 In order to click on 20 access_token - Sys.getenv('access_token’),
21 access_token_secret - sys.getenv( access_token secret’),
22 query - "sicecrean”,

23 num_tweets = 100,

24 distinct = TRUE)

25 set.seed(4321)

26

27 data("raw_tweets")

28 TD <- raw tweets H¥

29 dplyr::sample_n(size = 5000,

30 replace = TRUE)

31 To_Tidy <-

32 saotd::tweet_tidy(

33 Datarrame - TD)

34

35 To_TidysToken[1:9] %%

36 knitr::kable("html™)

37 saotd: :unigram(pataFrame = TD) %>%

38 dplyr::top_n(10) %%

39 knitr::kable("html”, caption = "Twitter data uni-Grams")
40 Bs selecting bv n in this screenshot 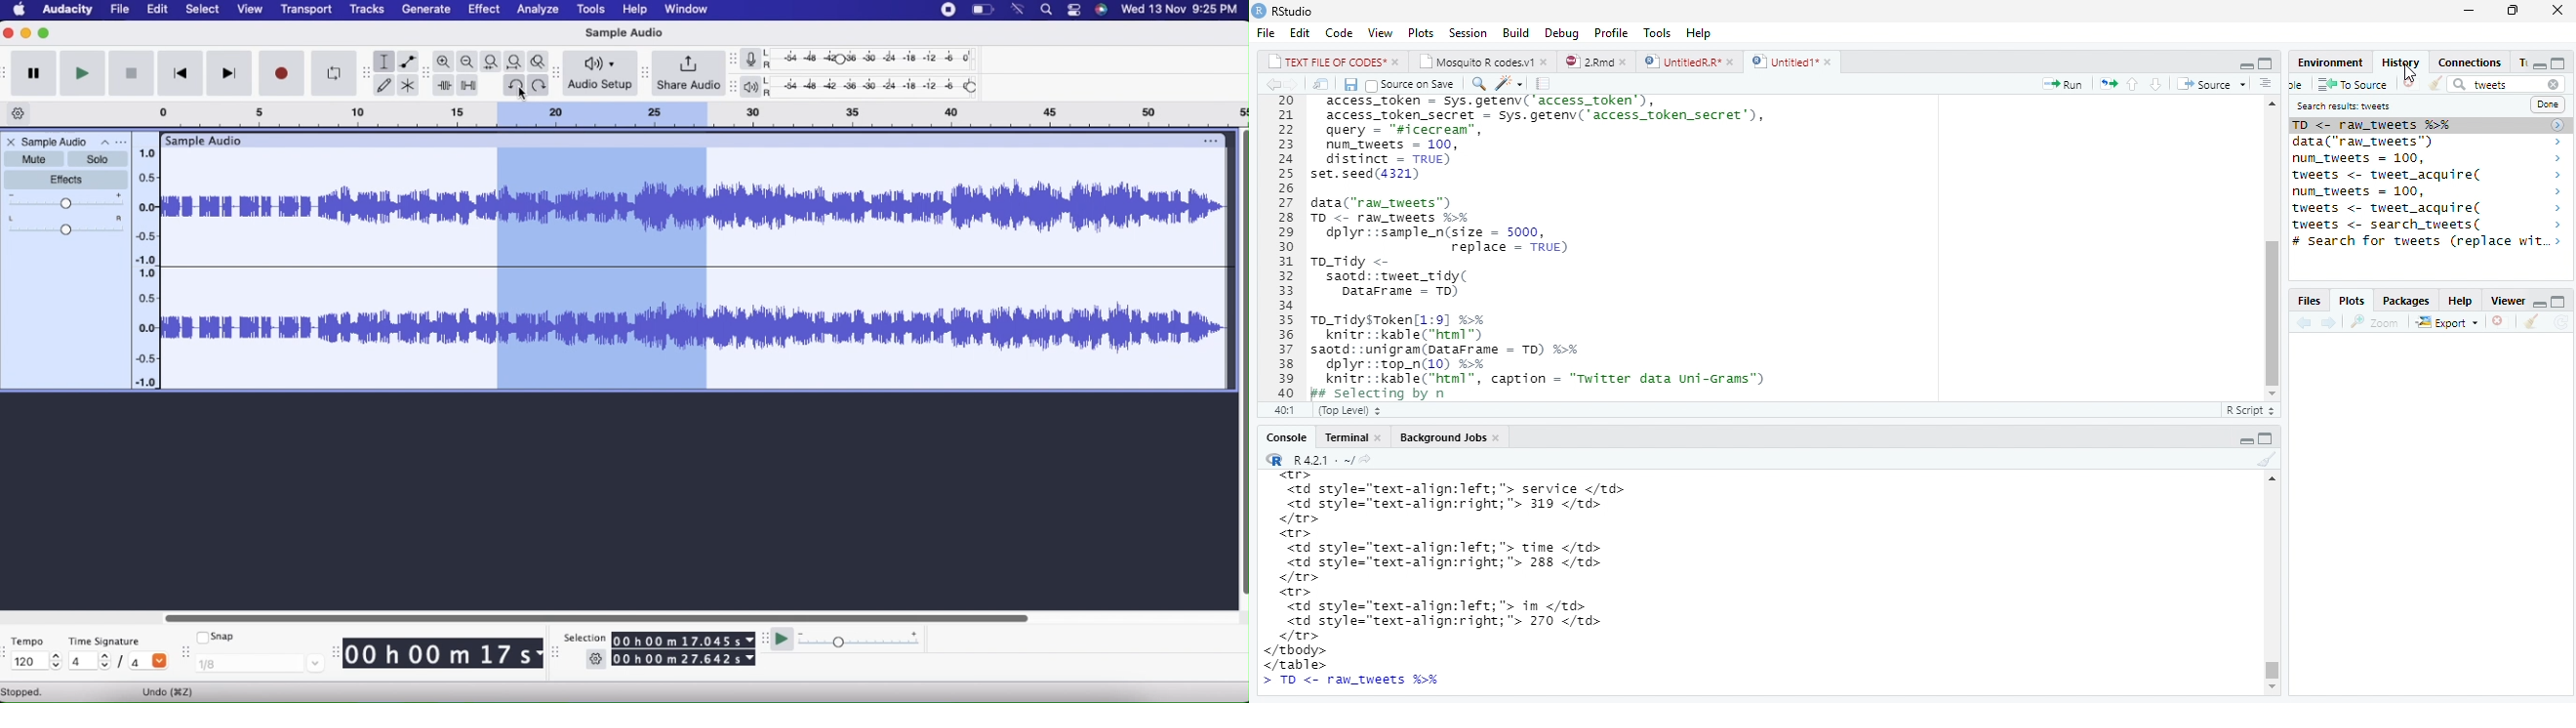, I will do `click(1545, 260)`.